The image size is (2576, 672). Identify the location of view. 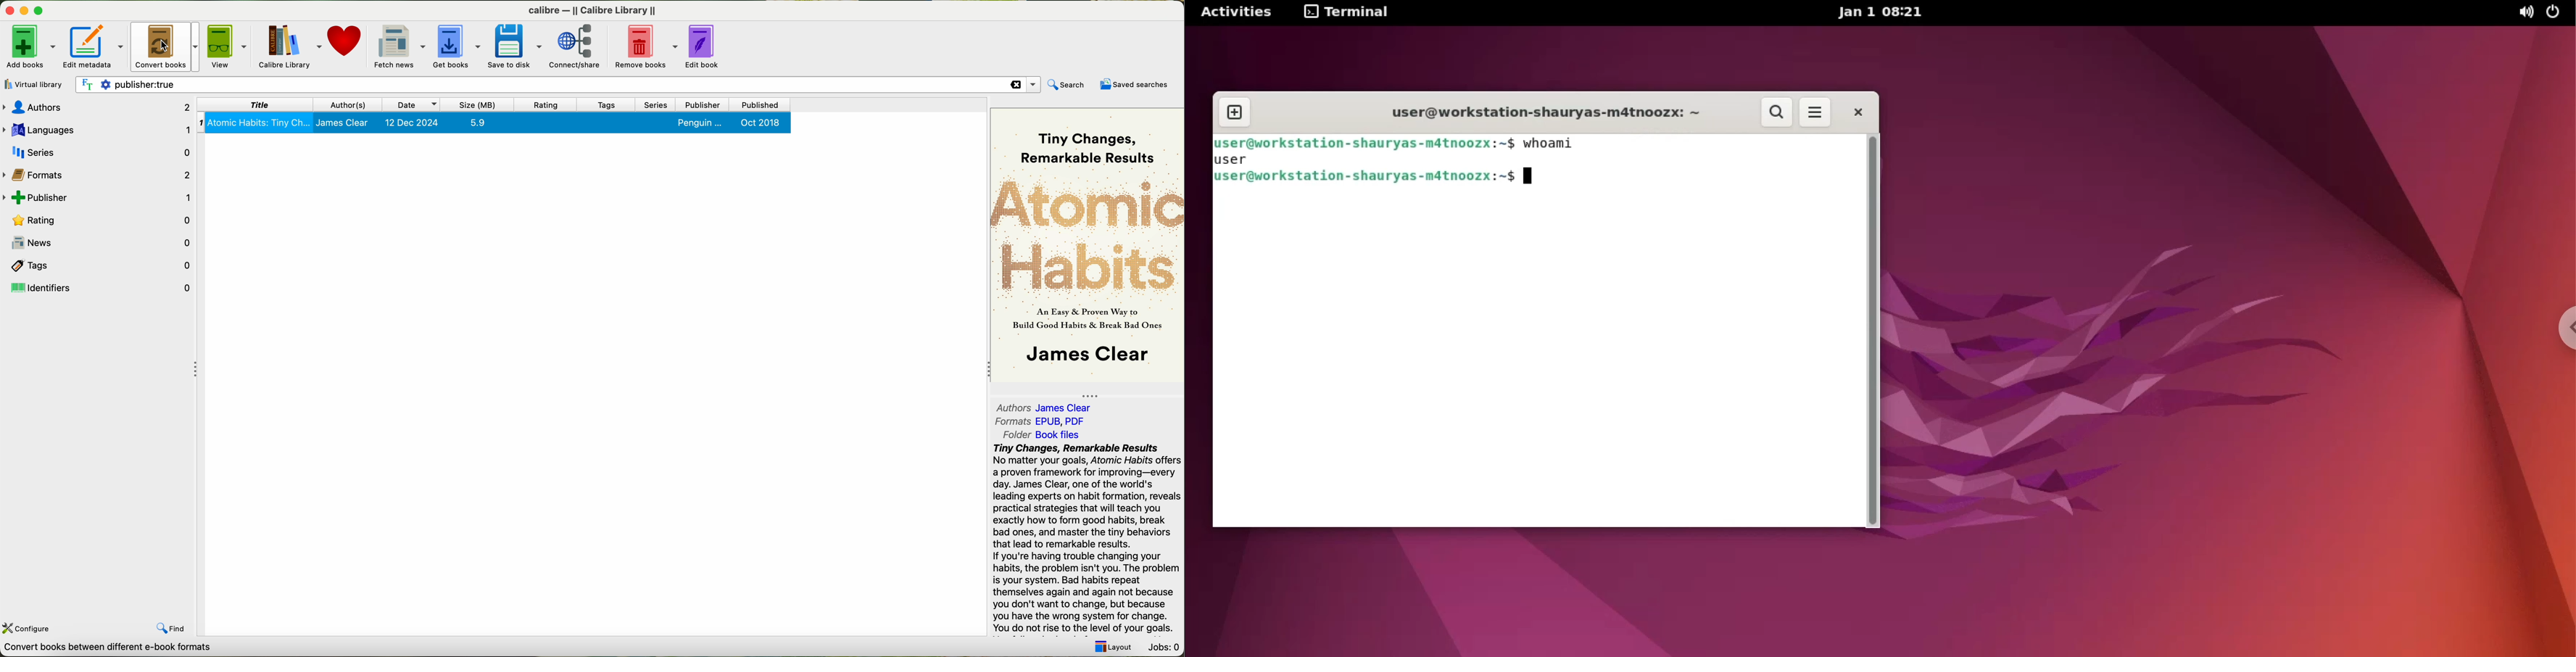
(228, 45).